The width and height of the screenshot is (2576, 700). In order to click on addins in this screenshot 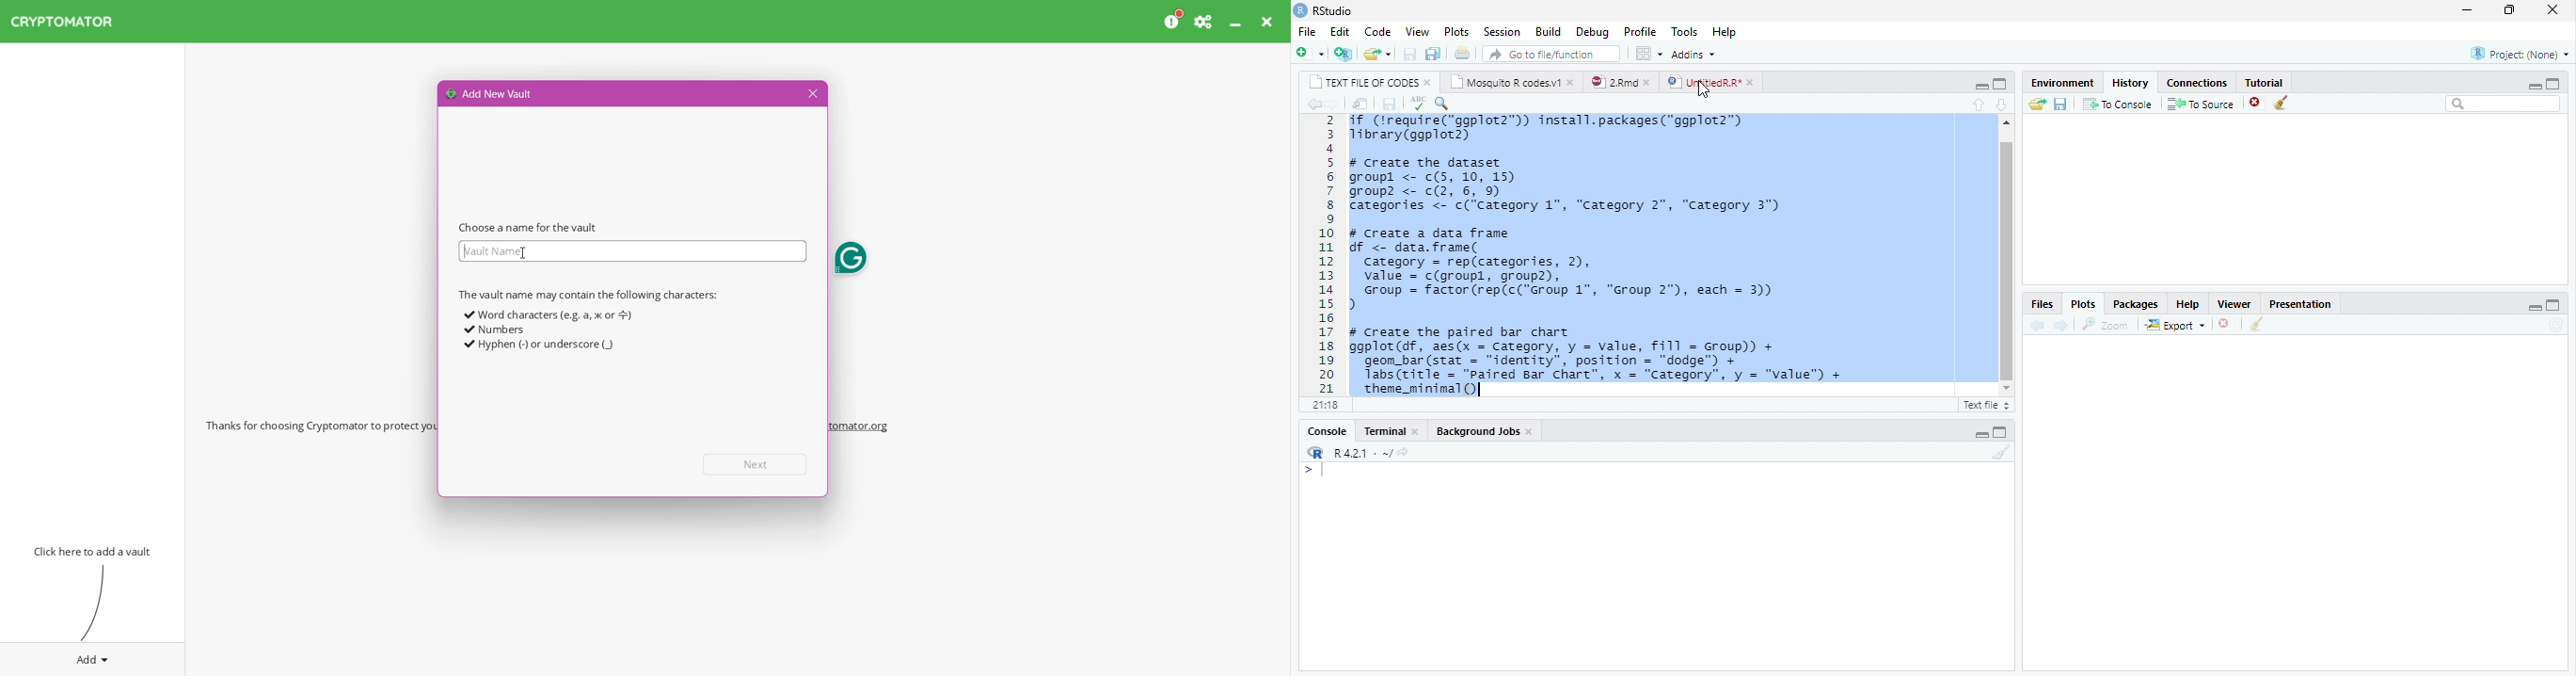, I will do `click(1696, 54)`.